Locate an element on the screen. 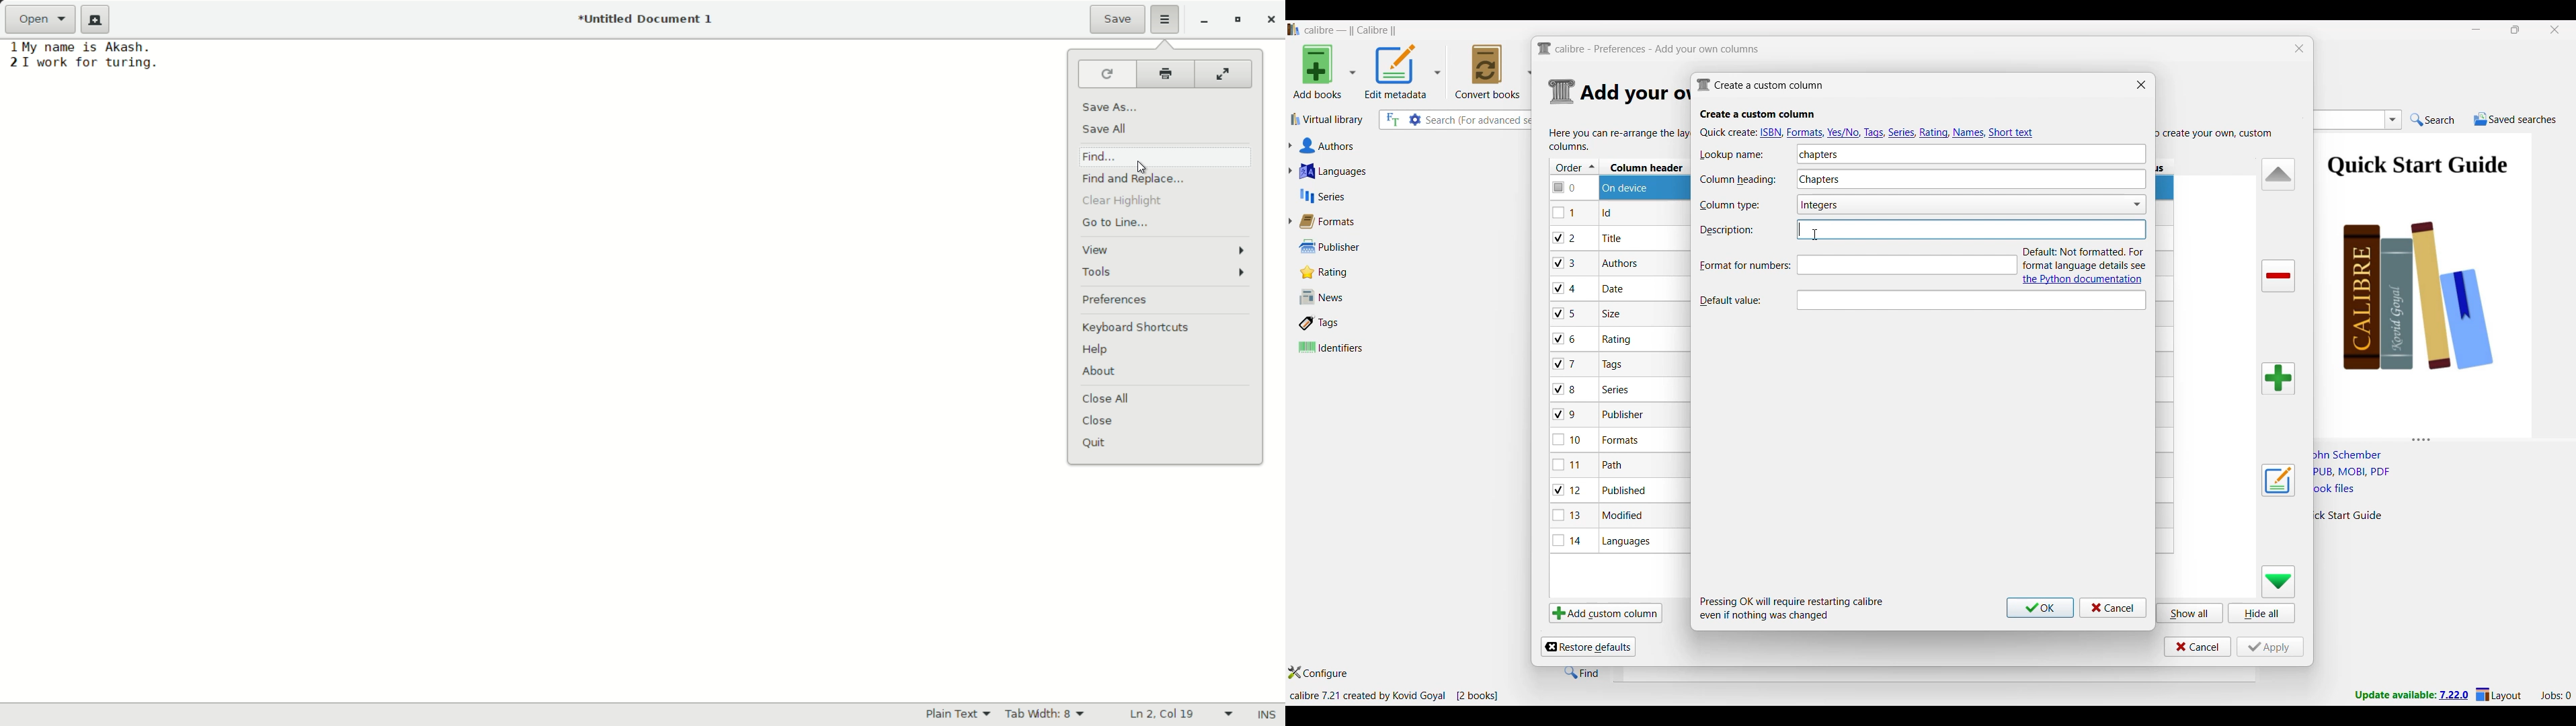 The width and height of the screenshot is (2576, 728). Indicates Column type text box is located at coordinates (1729, 206).